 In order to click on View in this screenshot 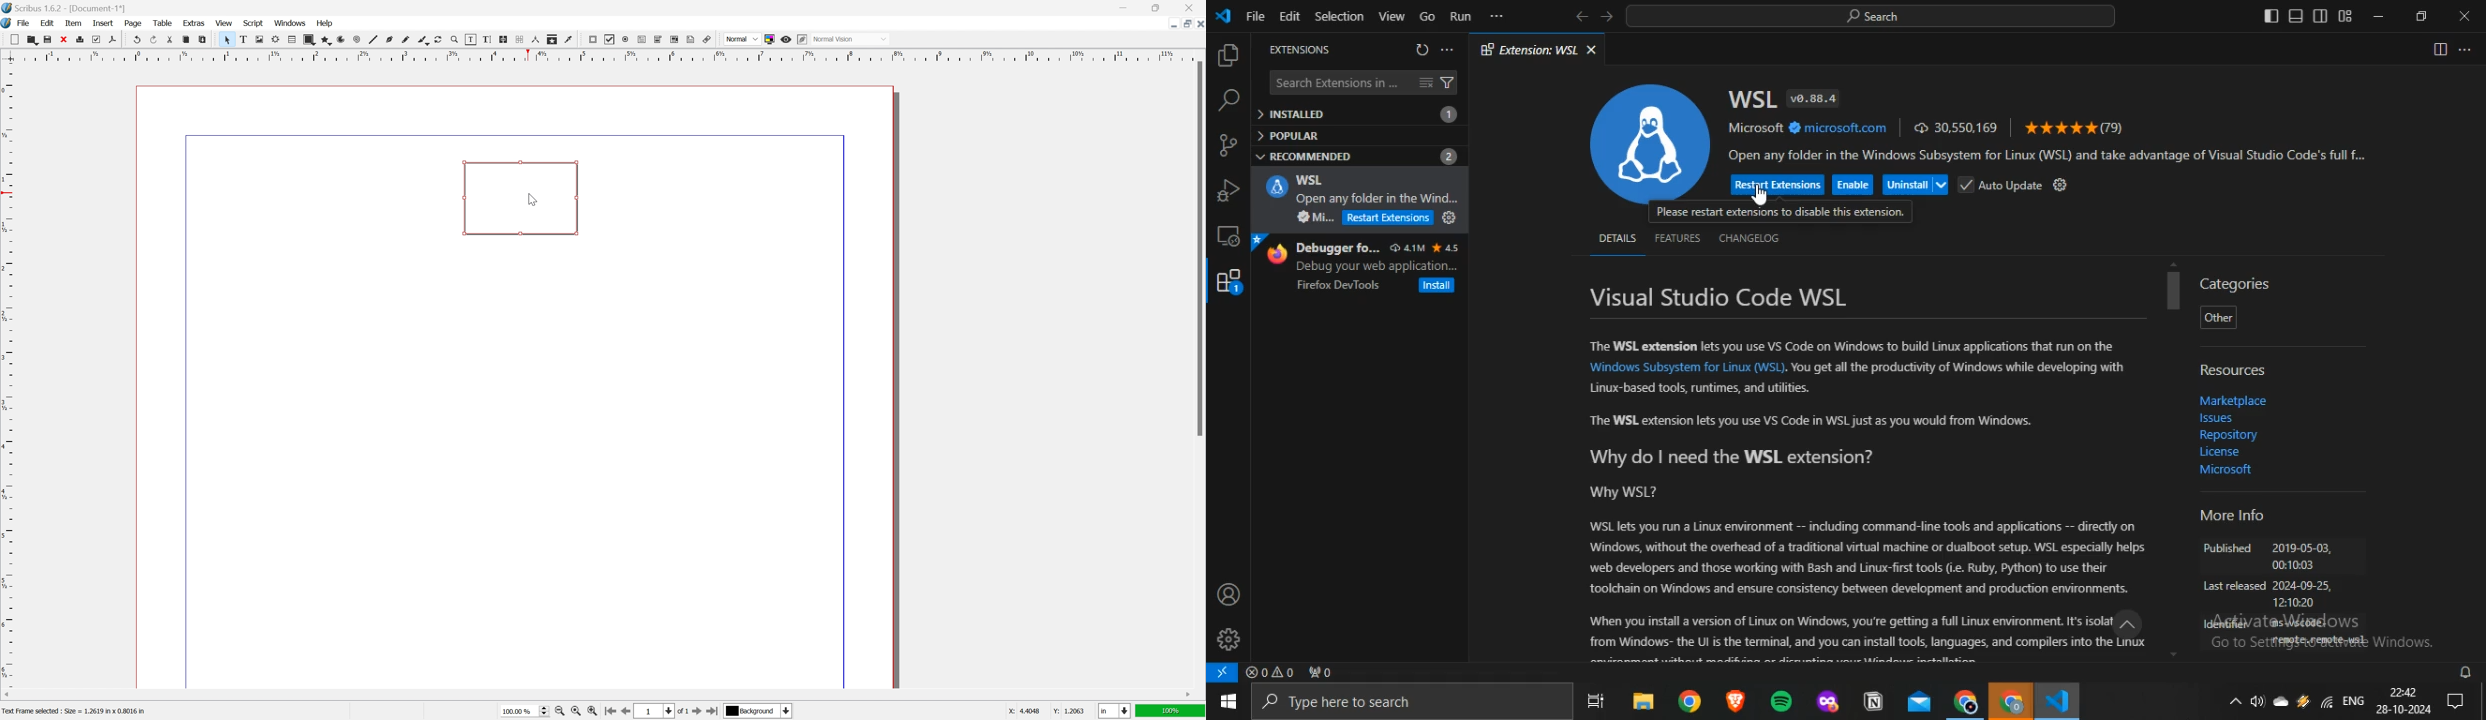, I will do `click(1391, 16)`.